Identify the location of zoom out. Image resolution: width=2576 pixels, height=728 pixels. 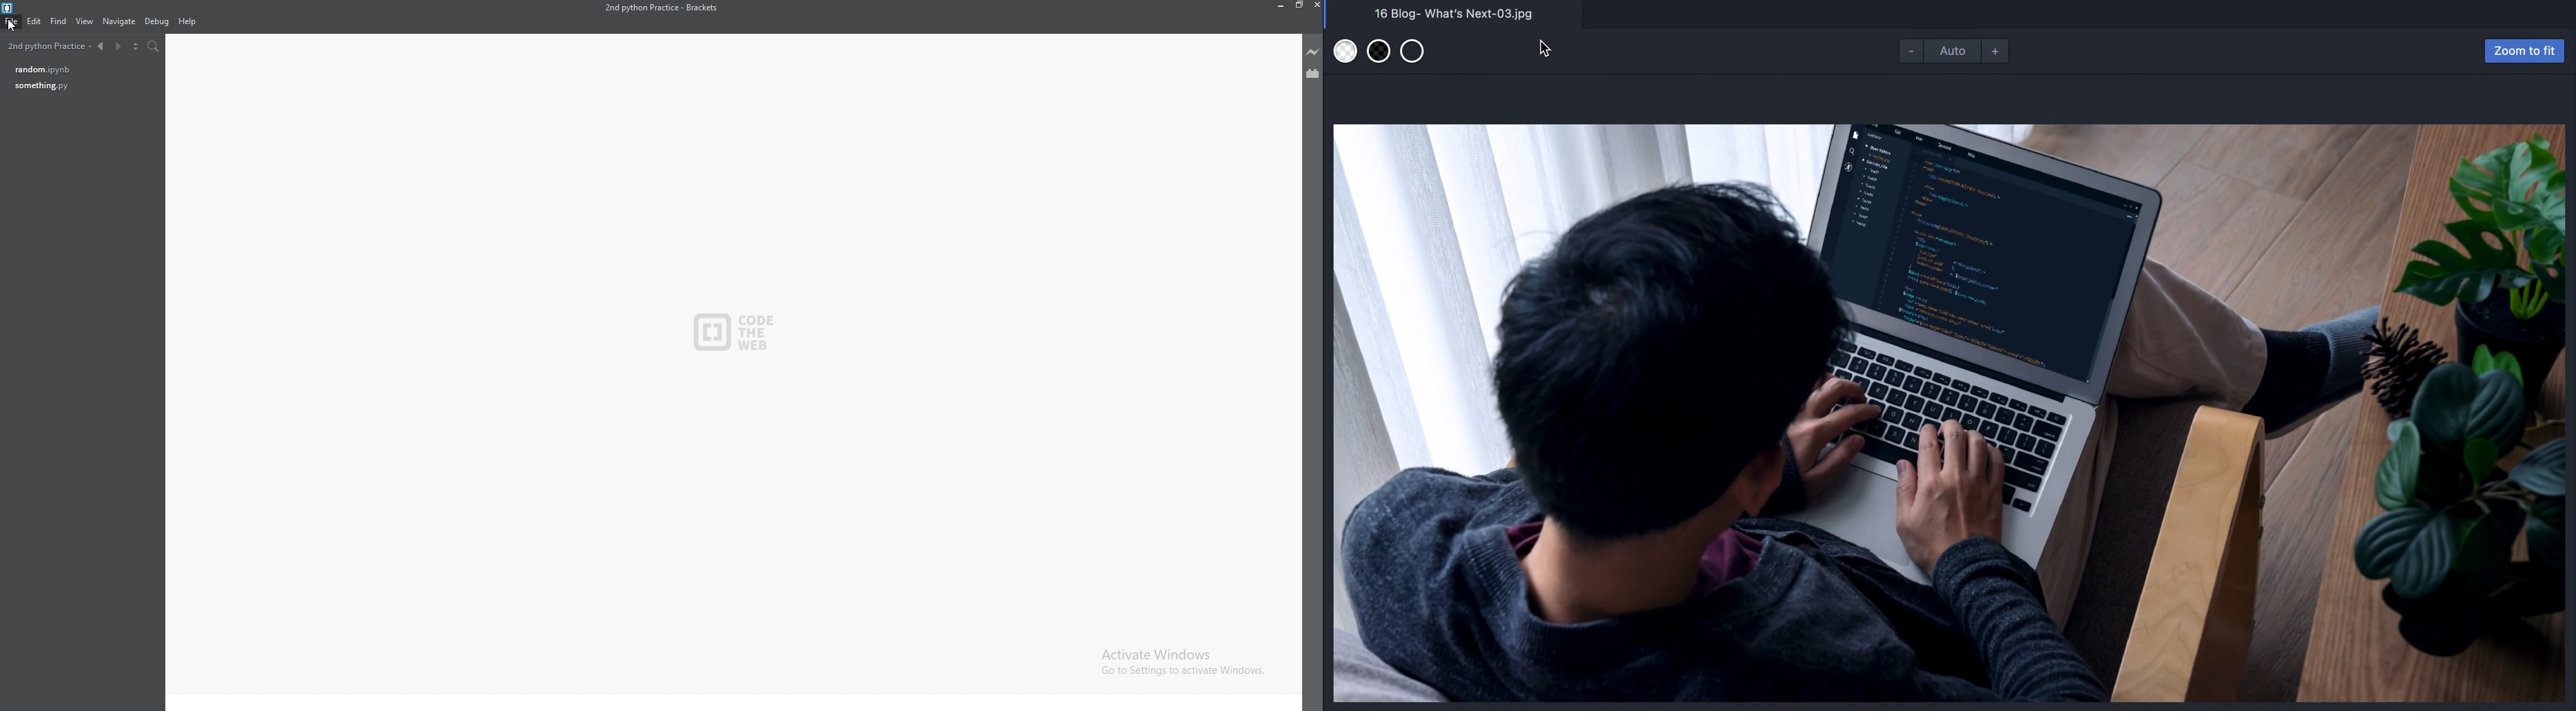
(1902, 52).